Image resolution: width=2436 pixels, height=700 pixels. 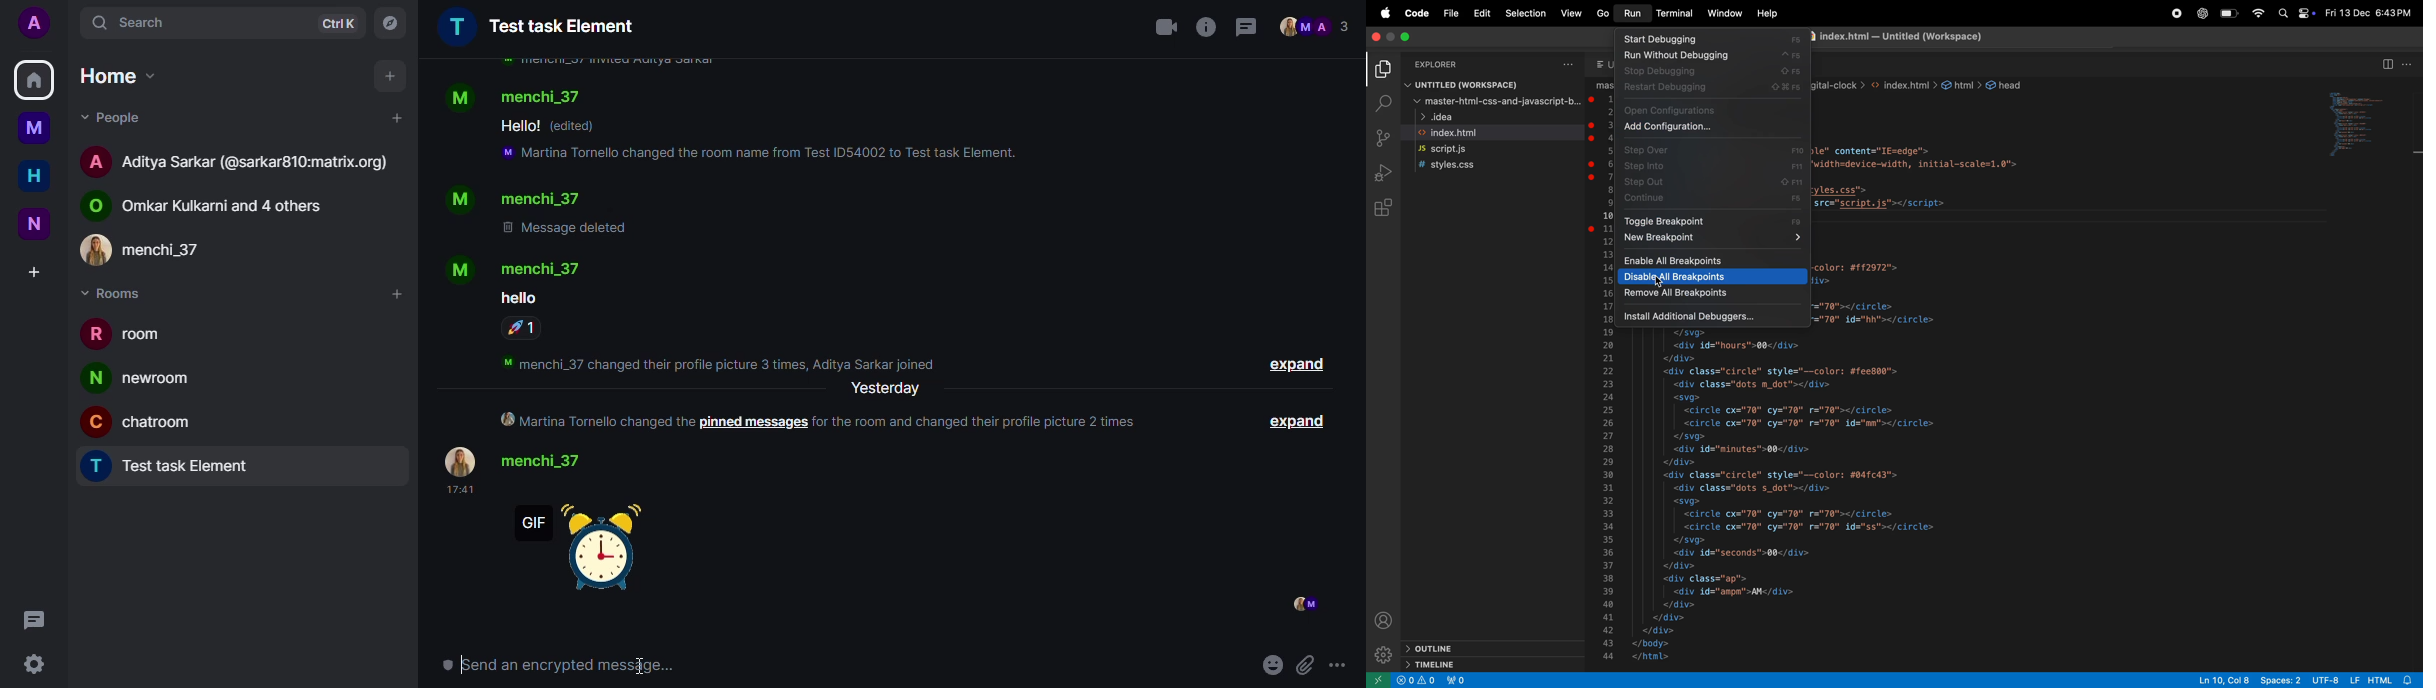 What do you see at coordinates (1308, 660) in the screenshot?
I see `attach` at bounding box center [1308, 660].